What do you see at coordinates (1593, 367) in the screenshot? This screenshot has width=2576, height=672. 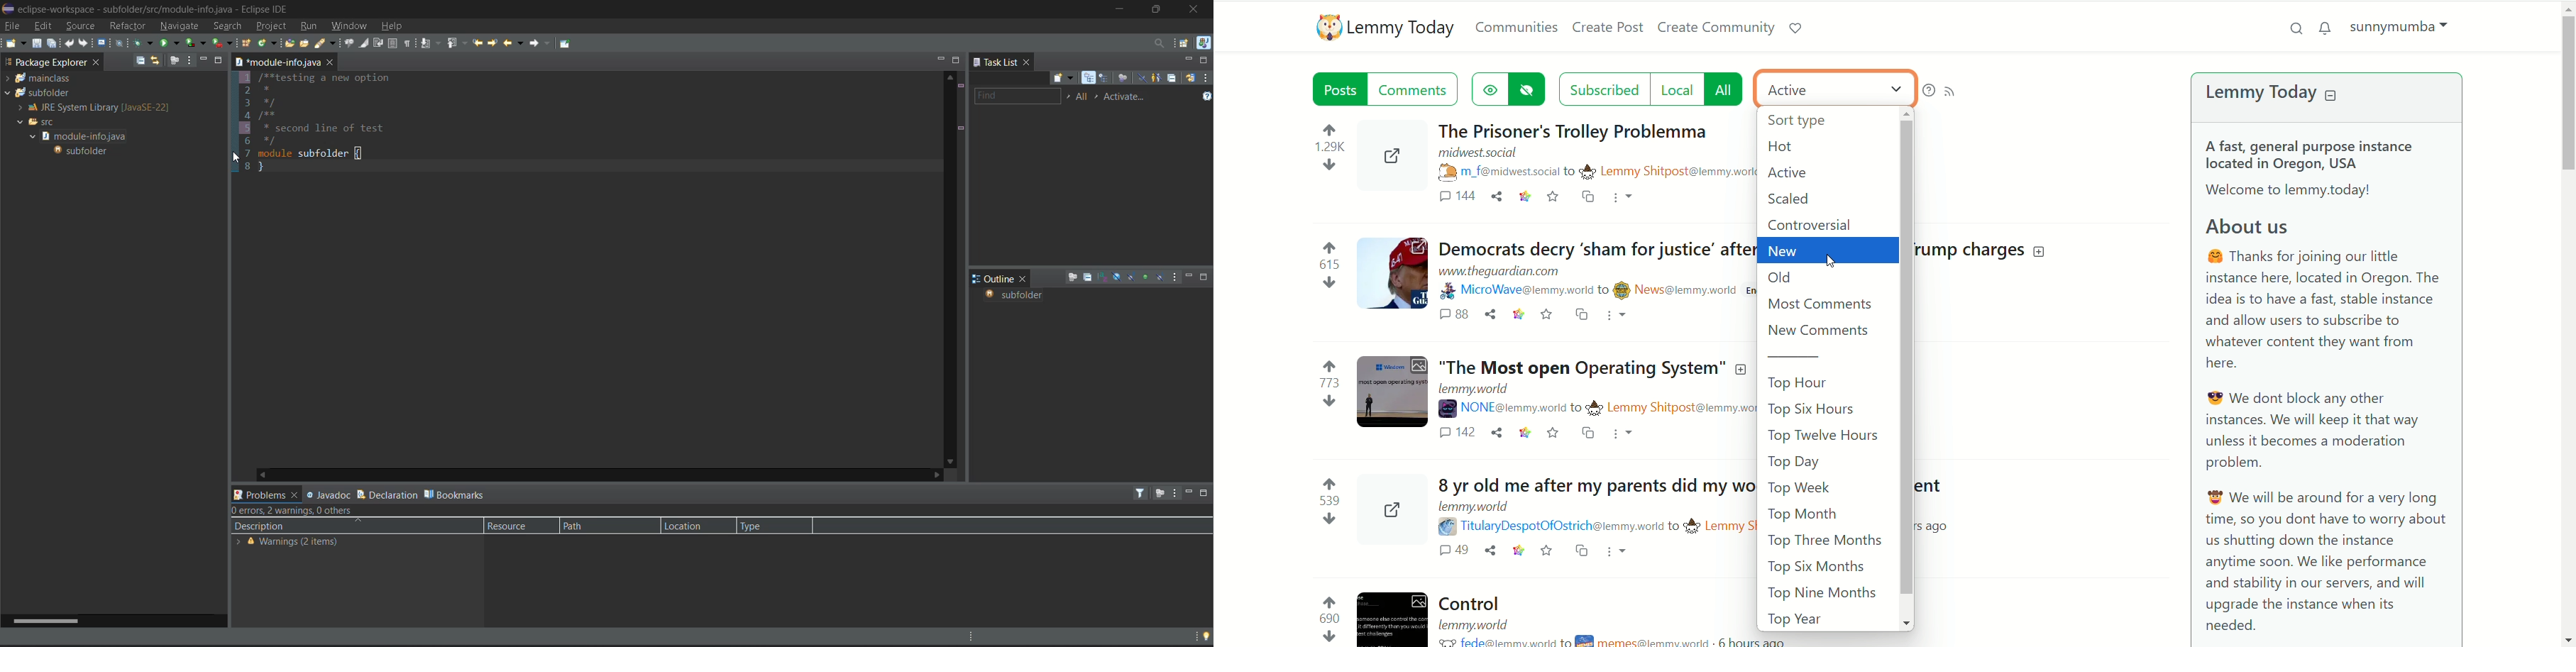 I see `"The Most open Operating System"` at bounding box center [1593, 367].